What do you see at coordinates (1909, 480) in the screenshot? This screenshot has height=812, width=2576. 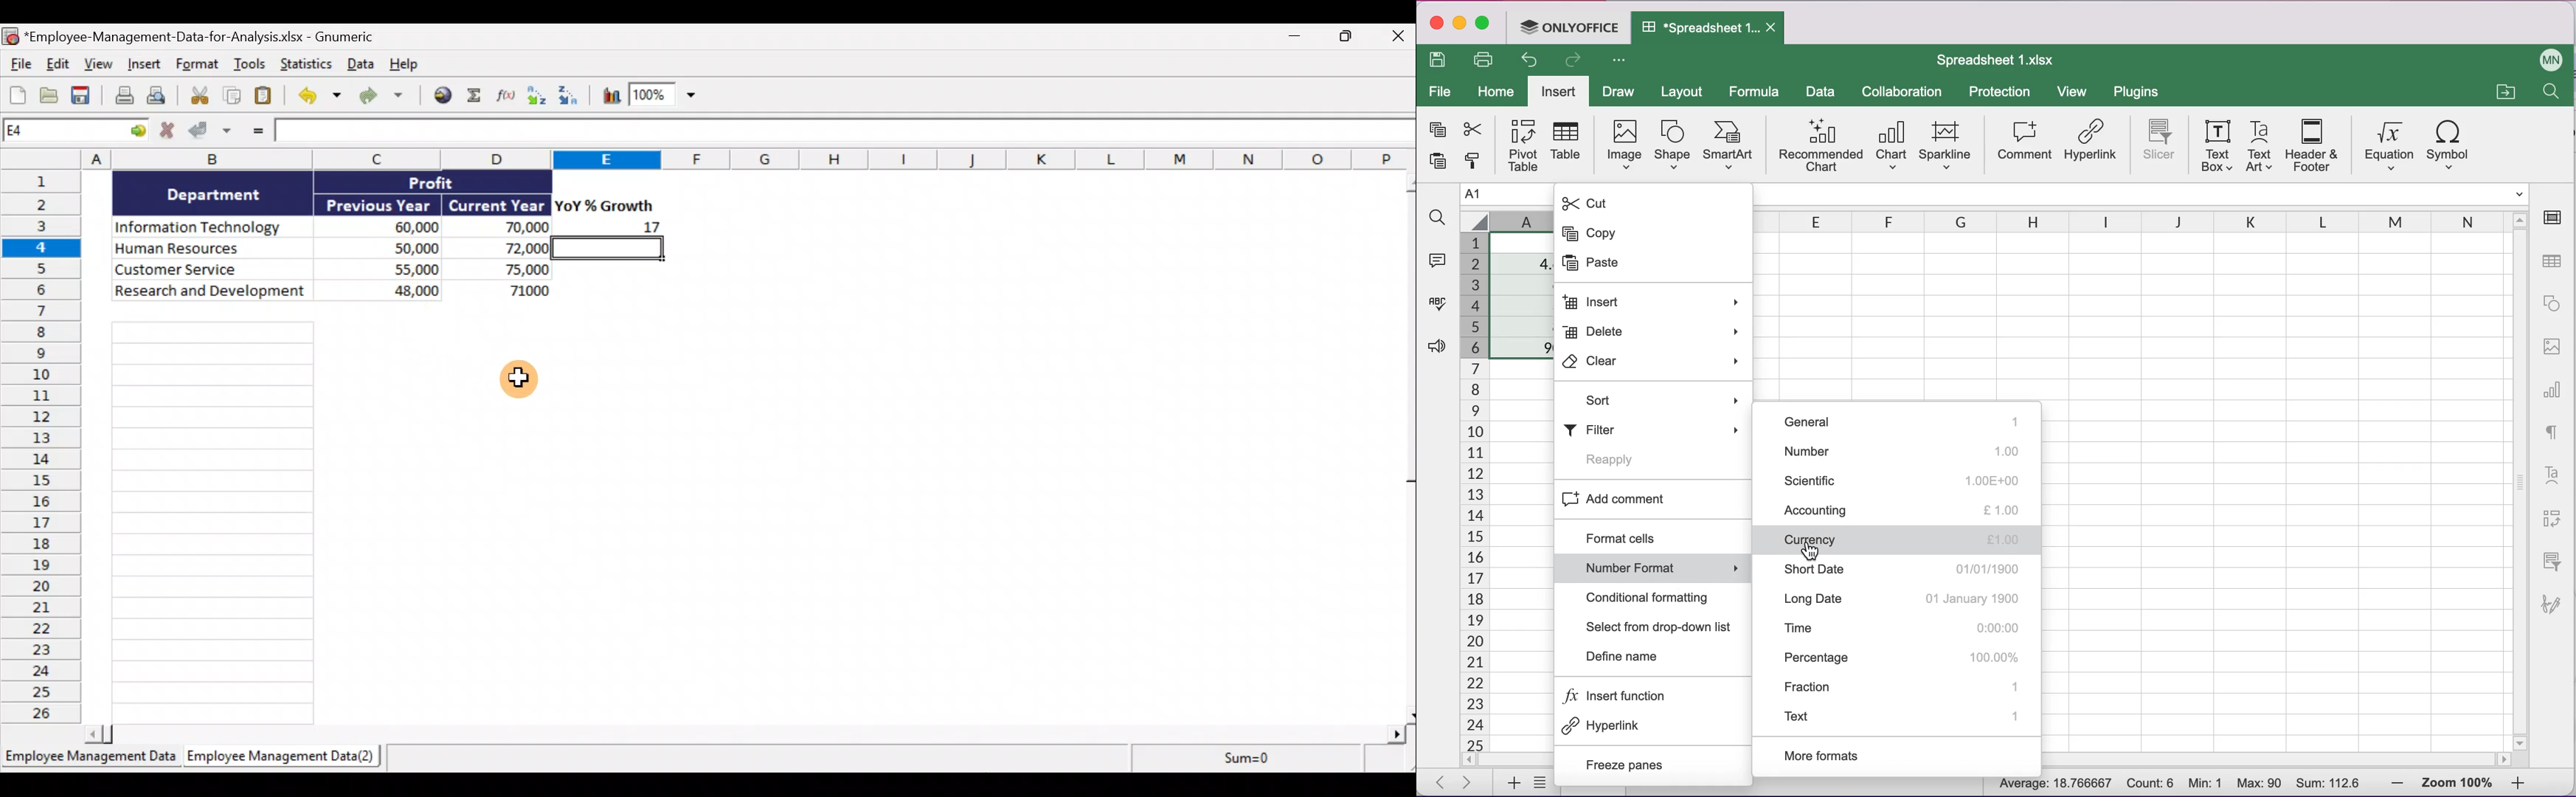 I see `scientific` at bounding box center [1909, 480].